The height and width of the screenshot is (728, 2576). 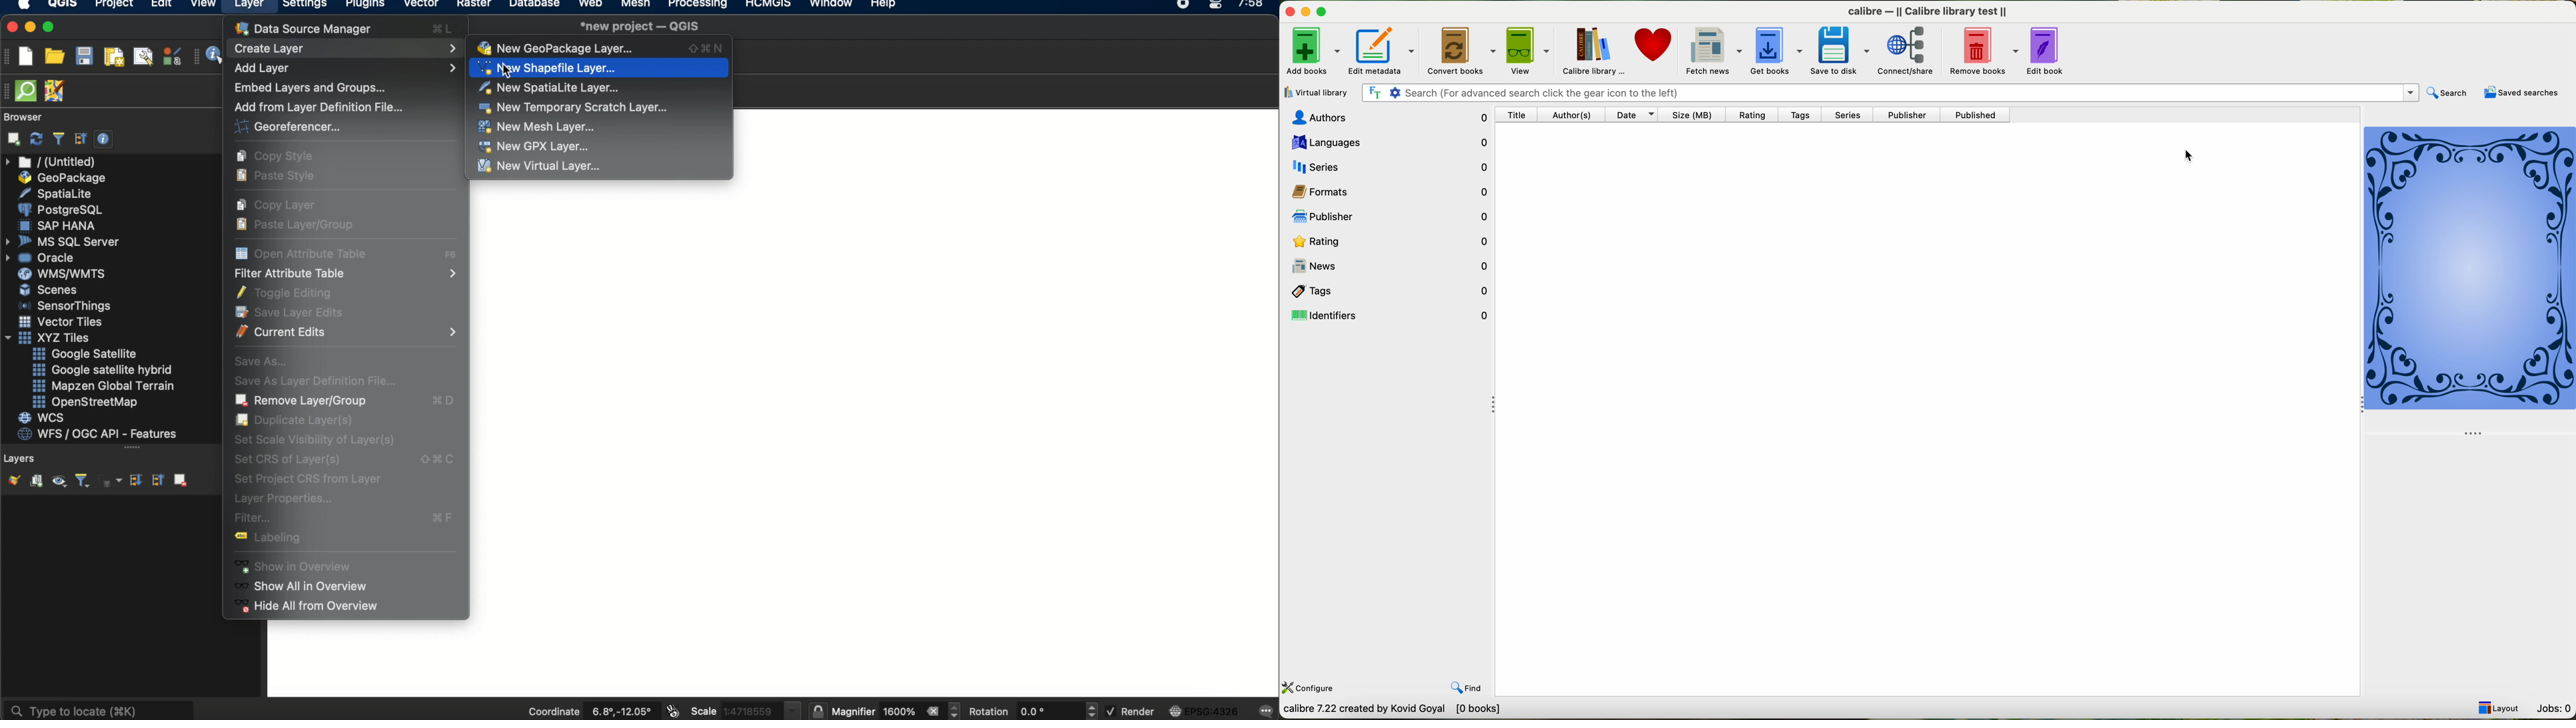 I want to click on add from layer definition file, so click(x=321, y=107).